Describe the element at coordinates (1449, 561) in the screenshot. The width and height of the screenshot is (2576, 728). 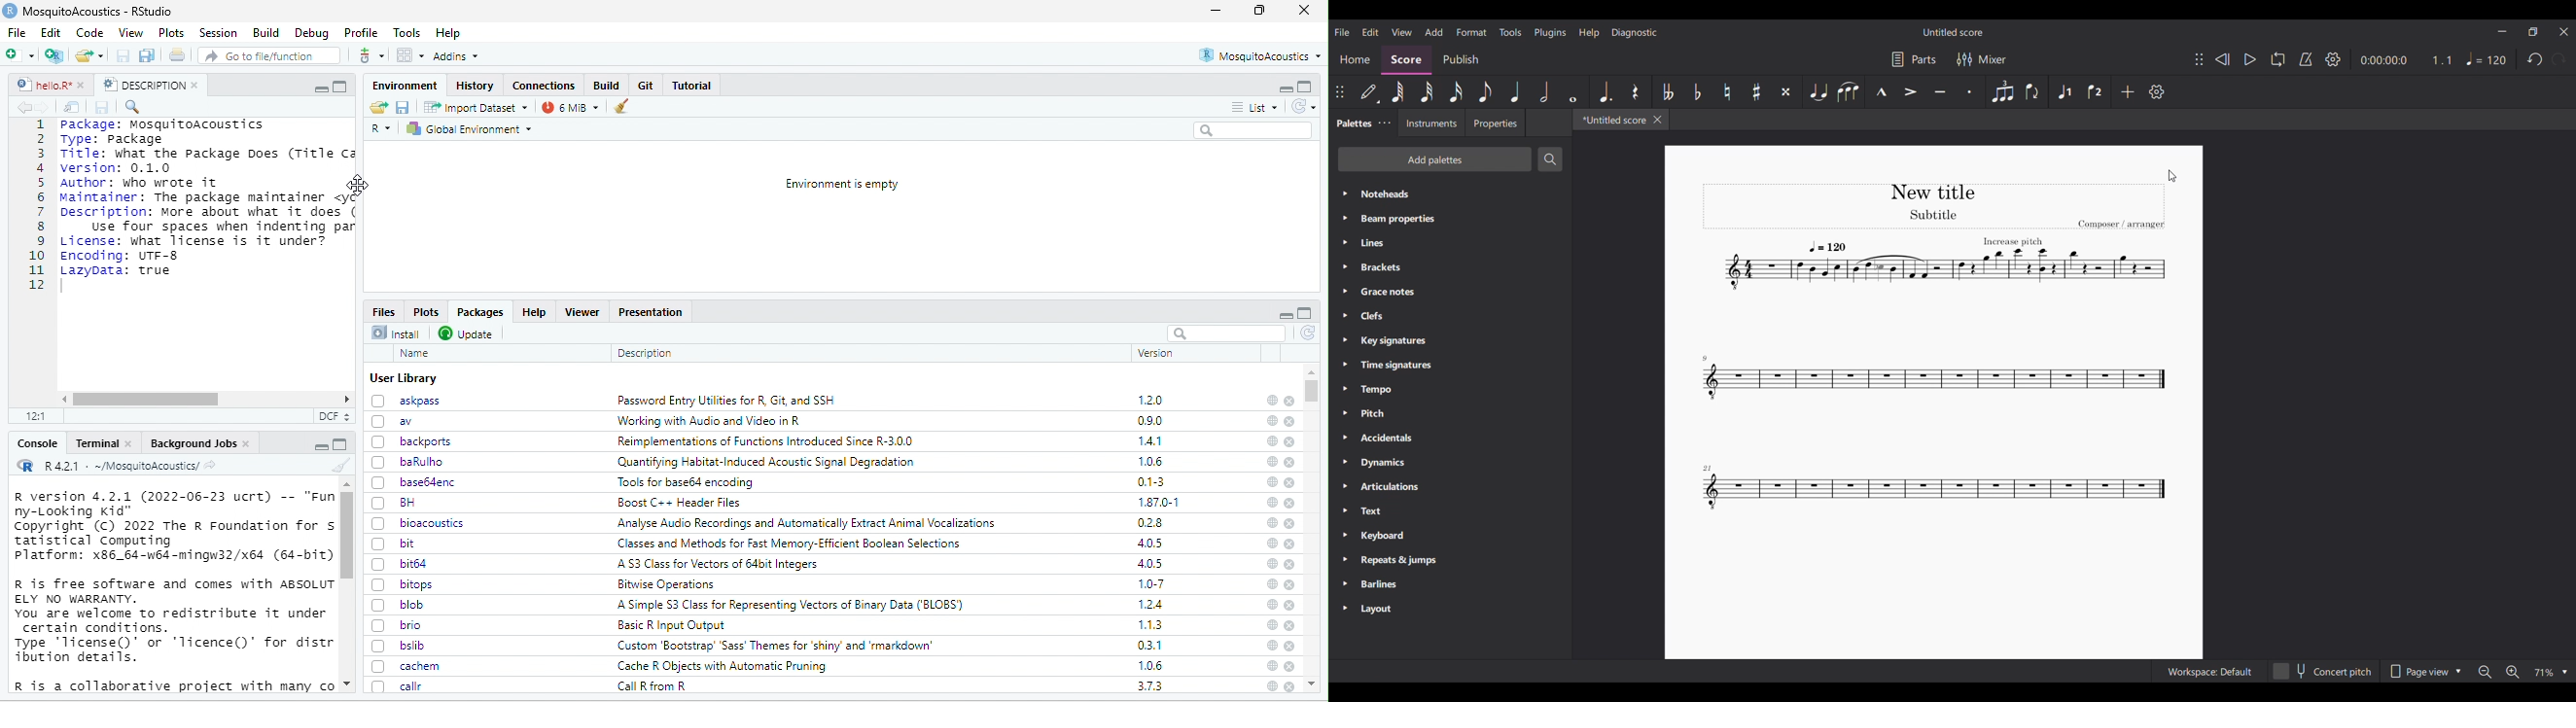
I see `Repeats & jumps` at that location.